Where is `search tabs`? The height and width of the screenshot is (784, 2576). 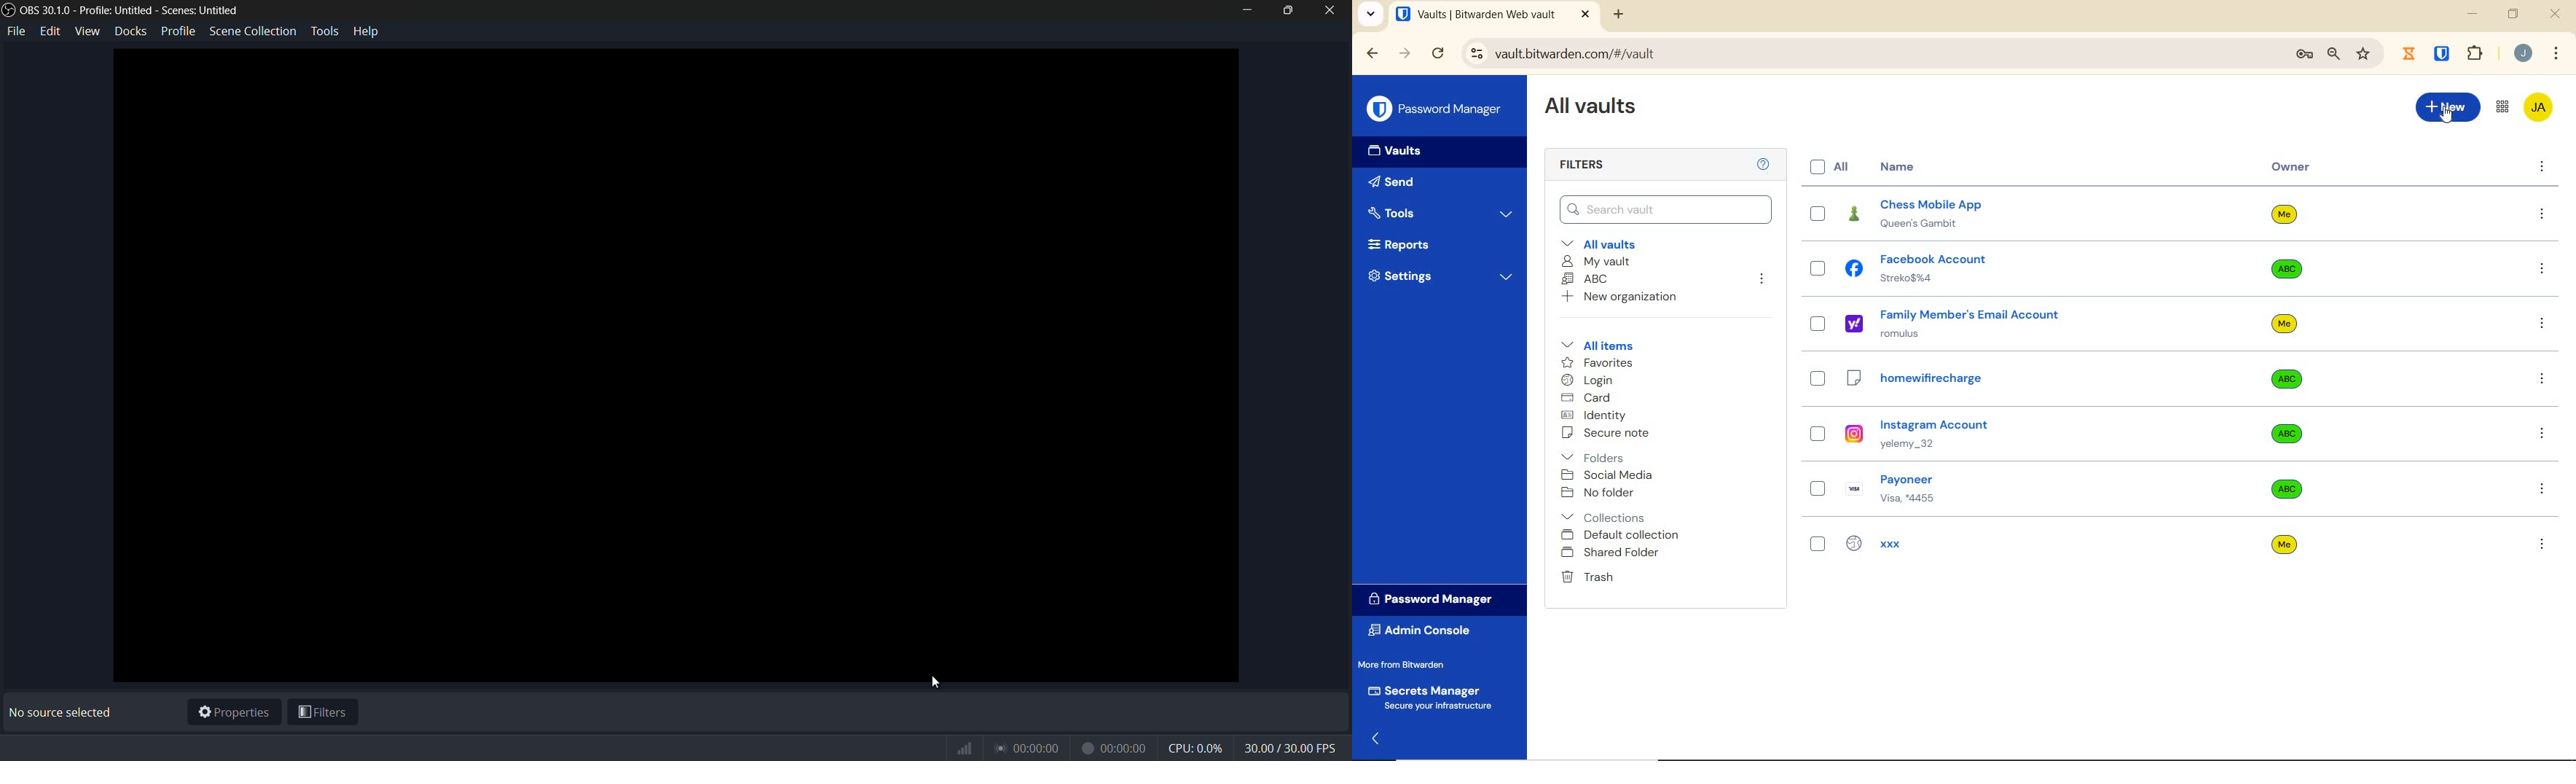
search tabs is located at coordinates (1371, 14).